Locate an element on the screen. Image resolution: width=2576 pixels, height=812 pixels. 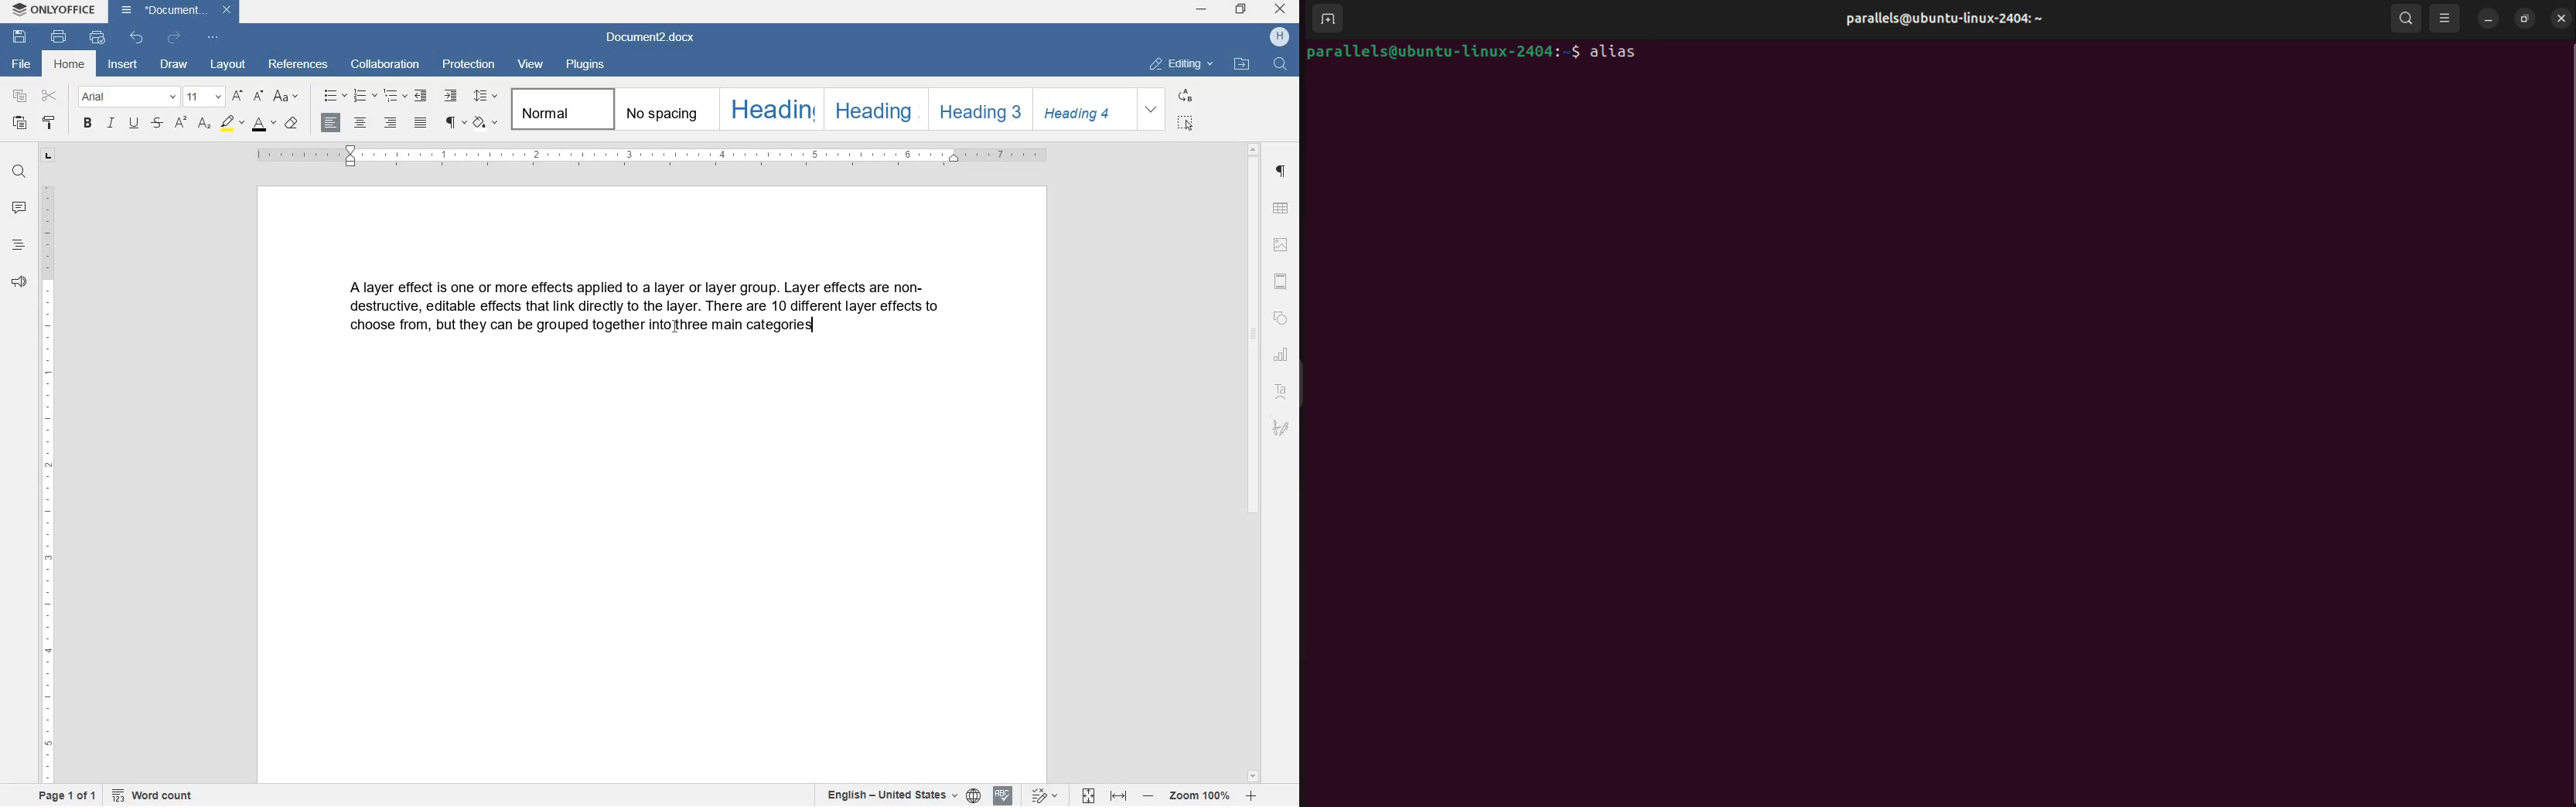
scrollbar is located at coordinates (1254, 461).